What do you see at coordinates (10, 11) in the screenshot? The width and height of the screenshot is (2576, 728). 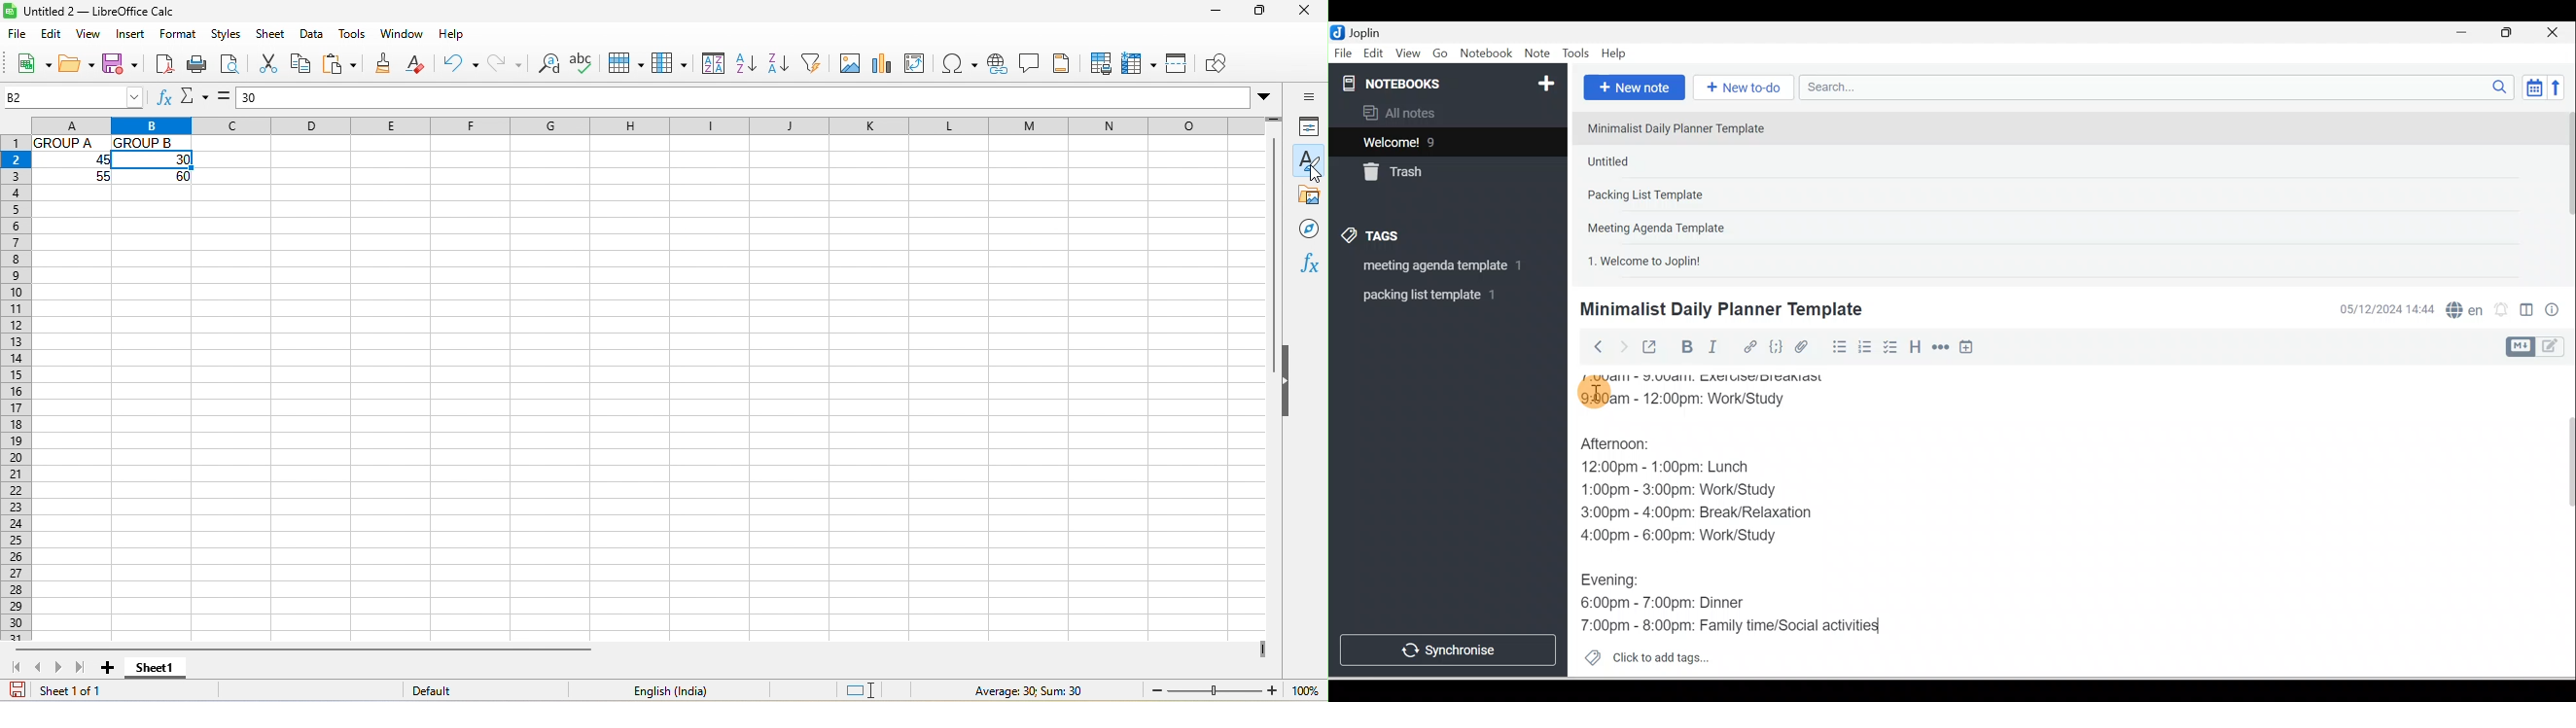 I see `LibreOffice Logo` at bounding box center [10, 11].